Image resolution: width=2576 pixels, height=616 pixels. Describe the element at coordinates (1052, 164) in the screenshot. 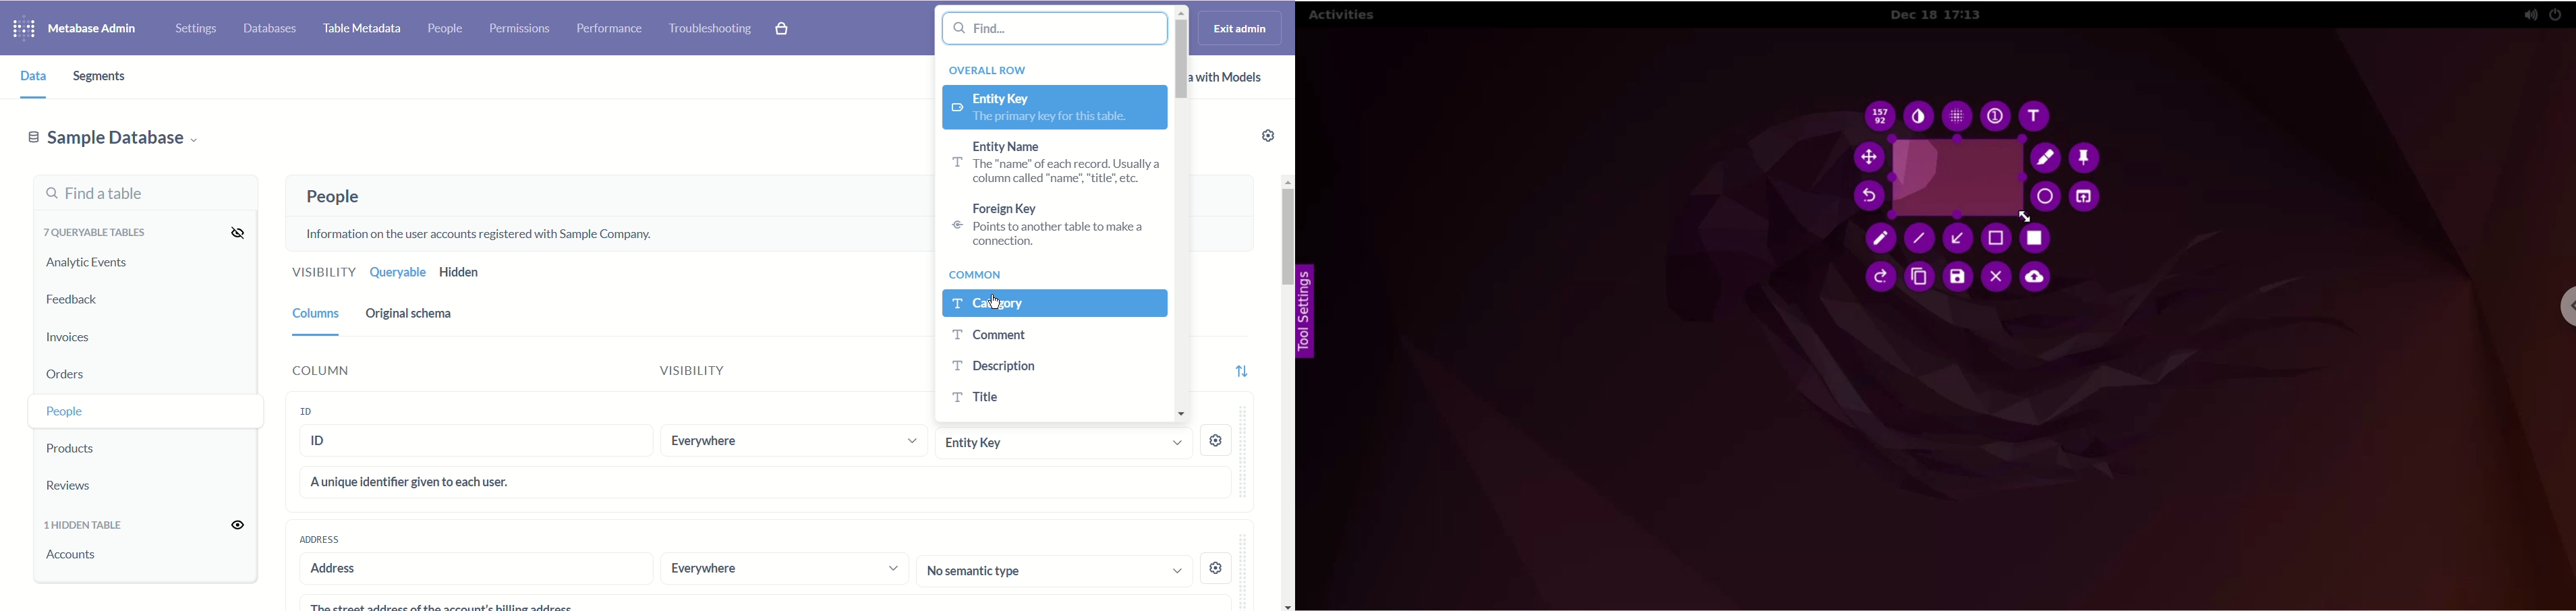

I see `Entity Name
T The "name" of each record. Usually a
column called “name”, “title”, etc.` at that location.